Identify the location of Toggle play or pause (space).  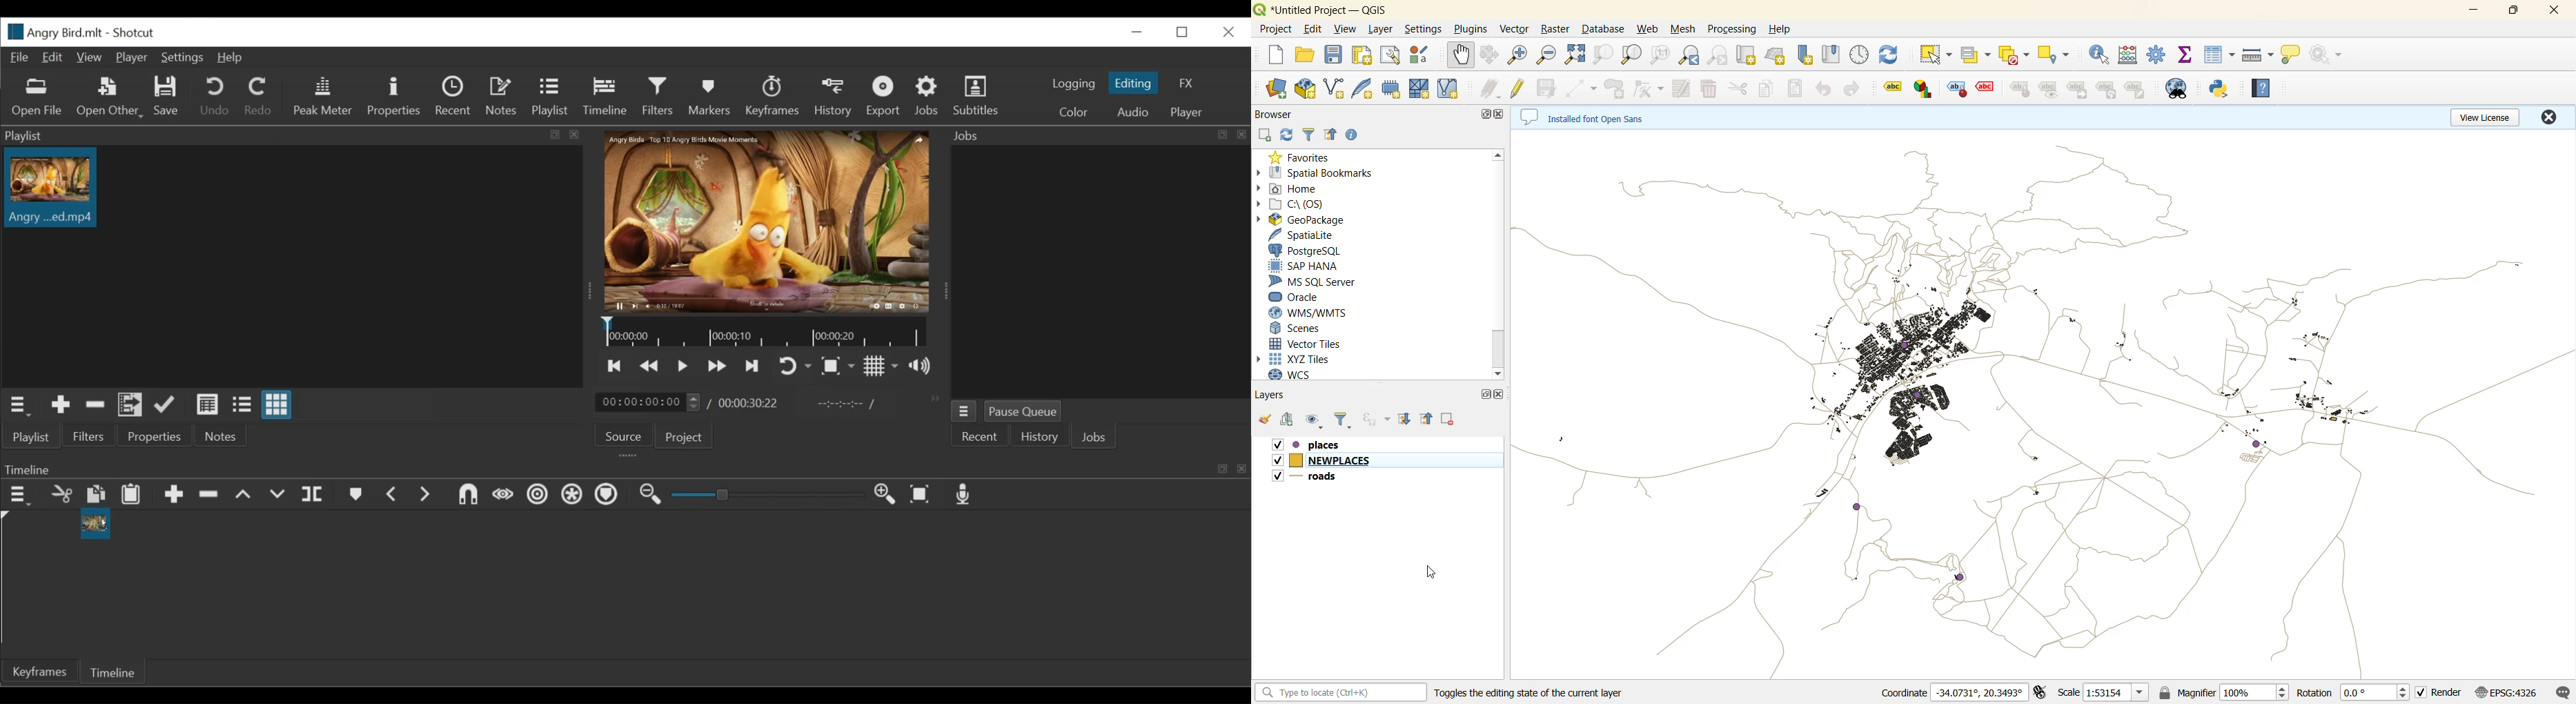
(682, 365).